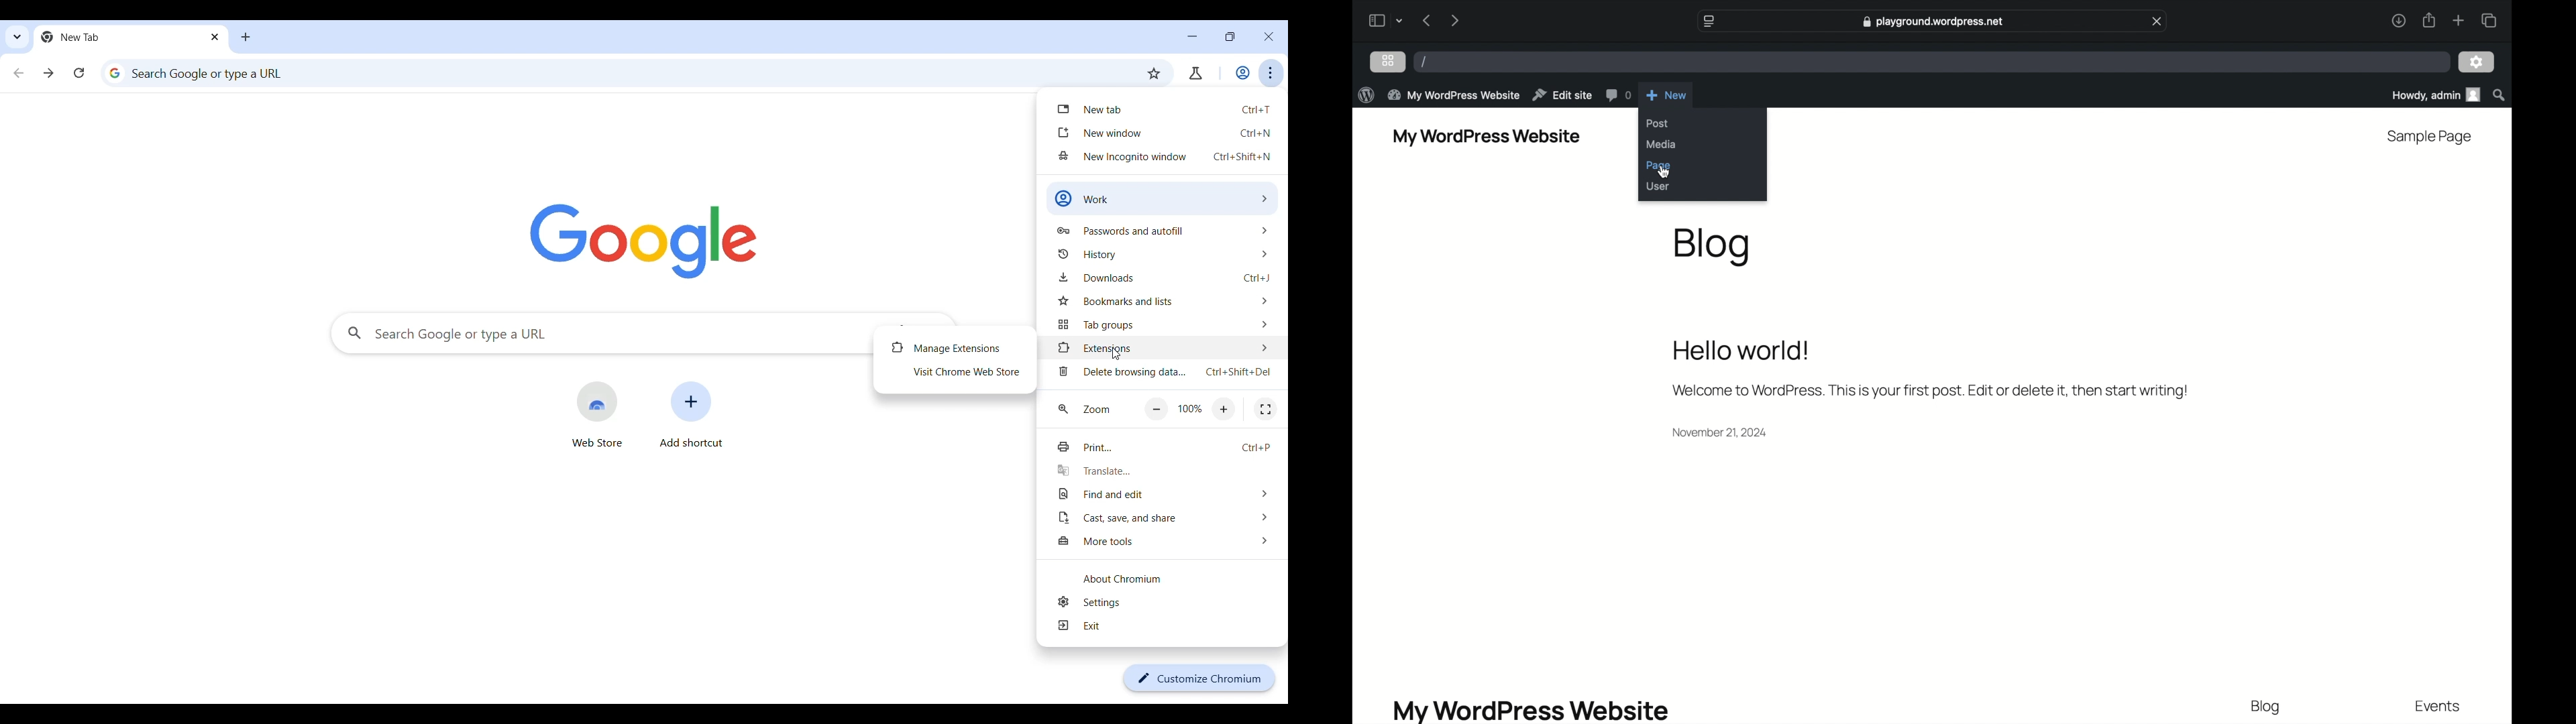 Image resolution: width=2576 pixels, height=728 pixels. Describe the element at coordinates (1708, 20) in the screenshot. I see `website settings` at that location.